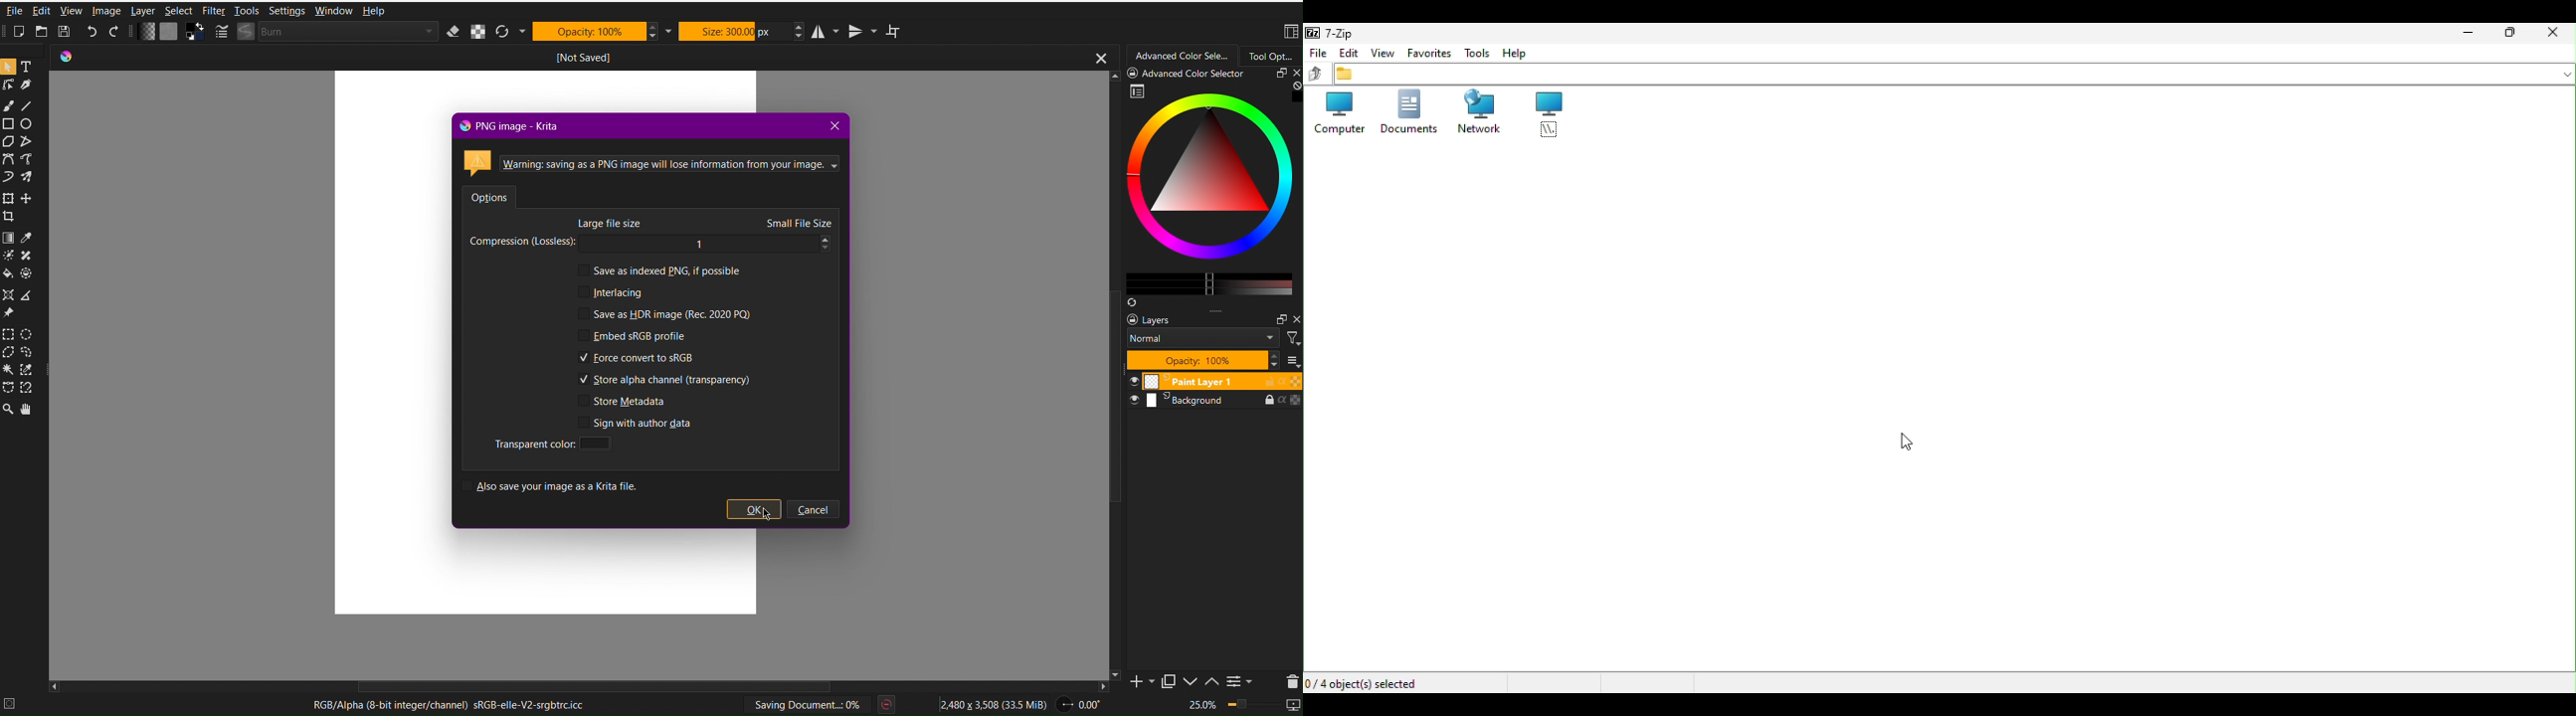 This screenshot has width=2576, height=728. I want to click on Store alpha channel (transparency), so click(667, 380).